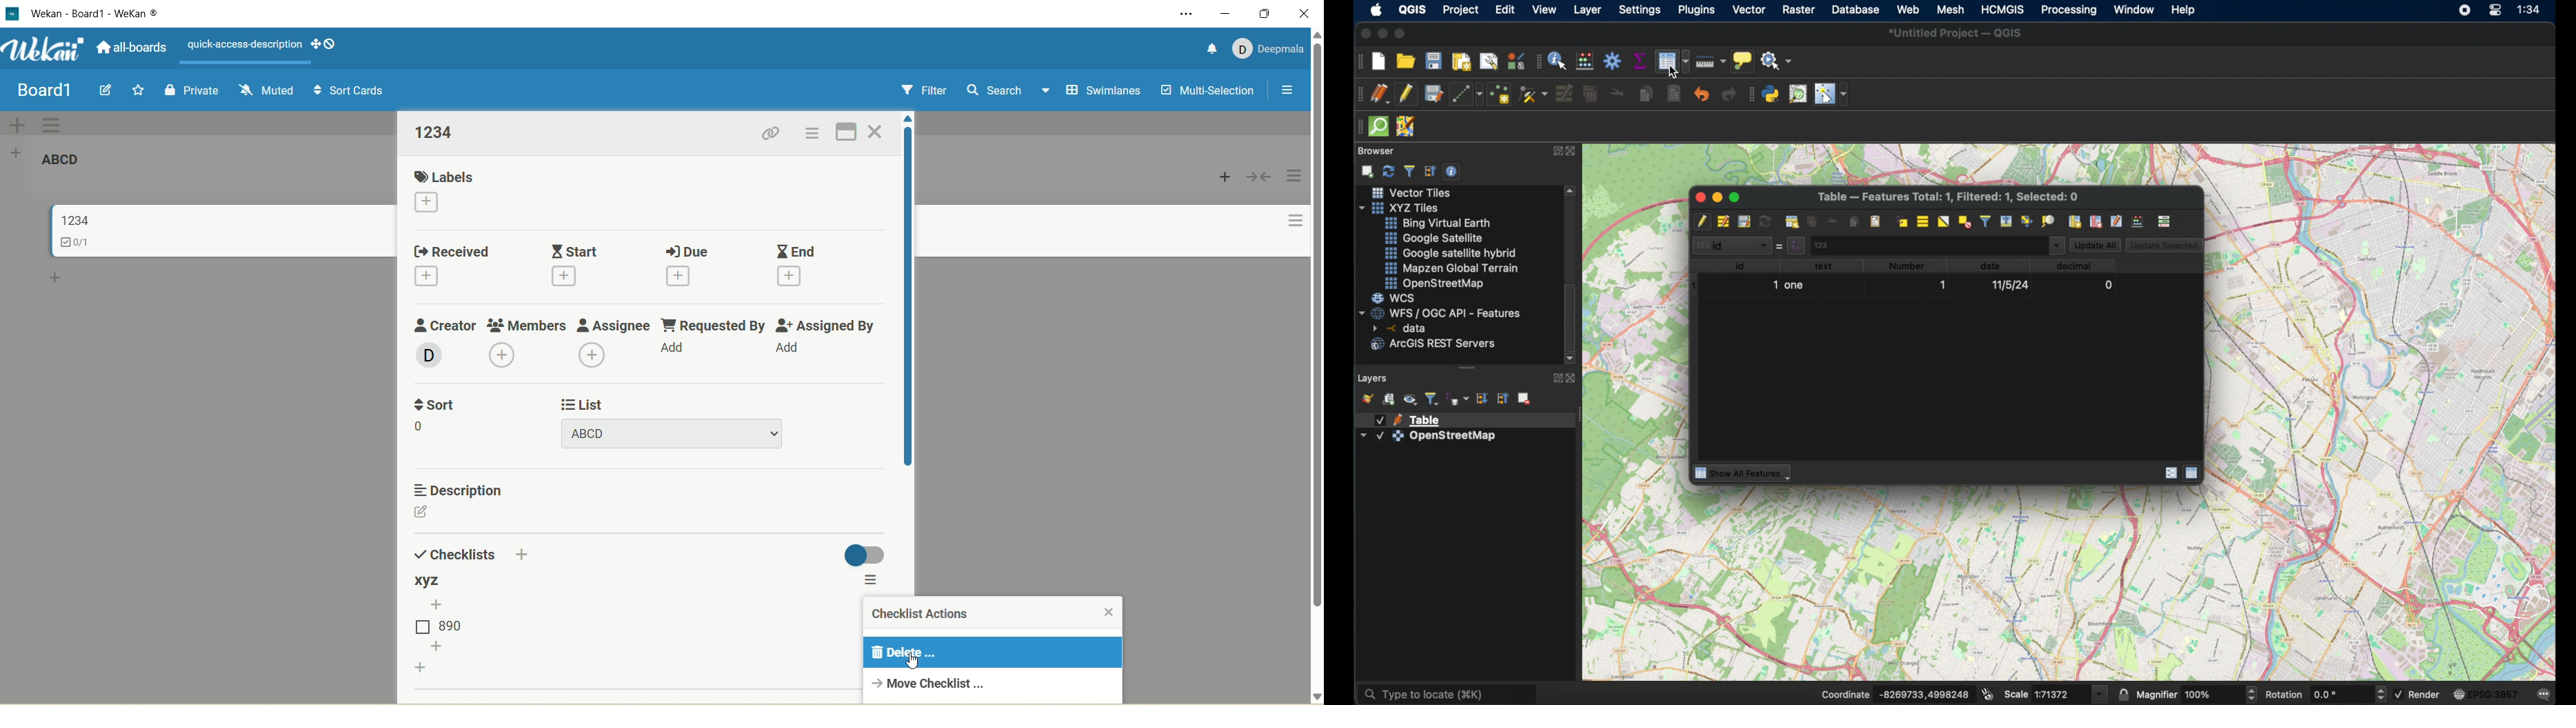  I want to click on copy features, so click(1855, 221).